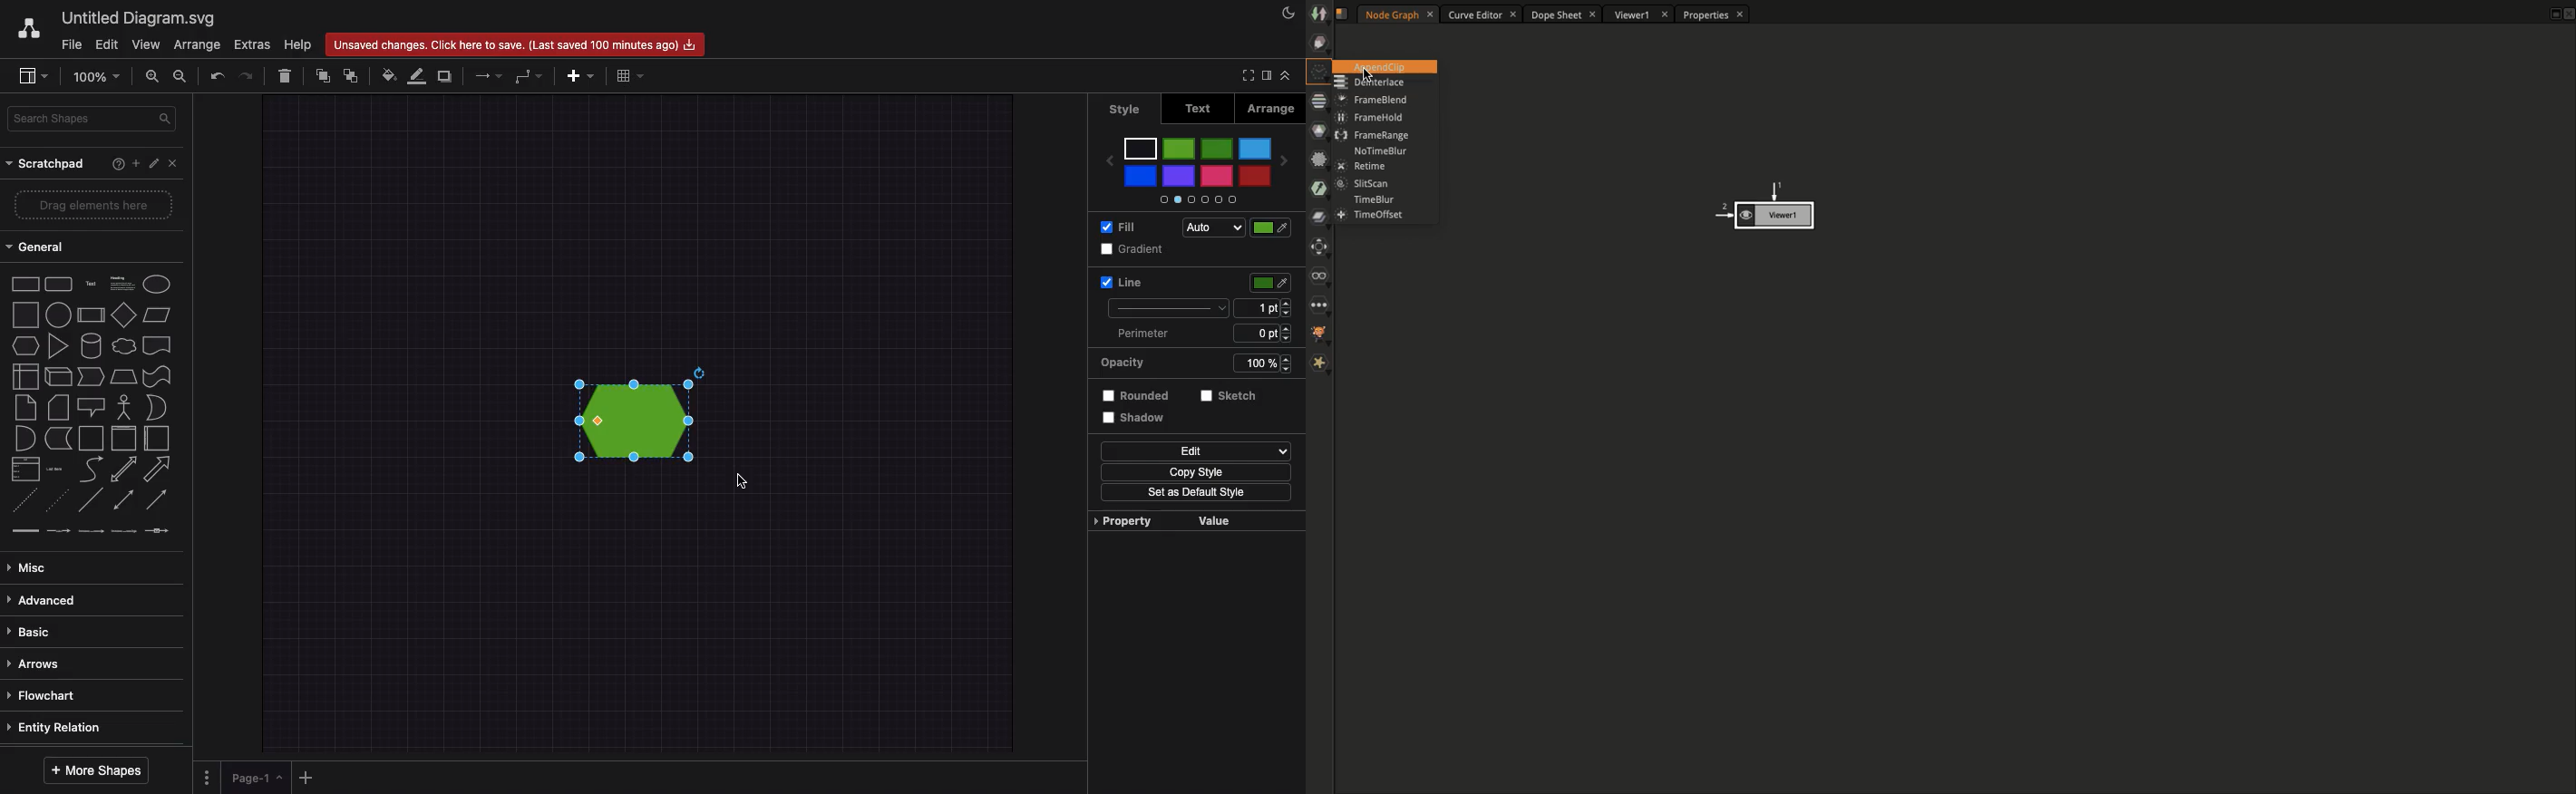 Image resolution: width=2576 pixels, height=812 pixels. What do you see at coordinates (1278, 256) in the screenshot?
I see `Green selected` at bounding box center [1278, 256].